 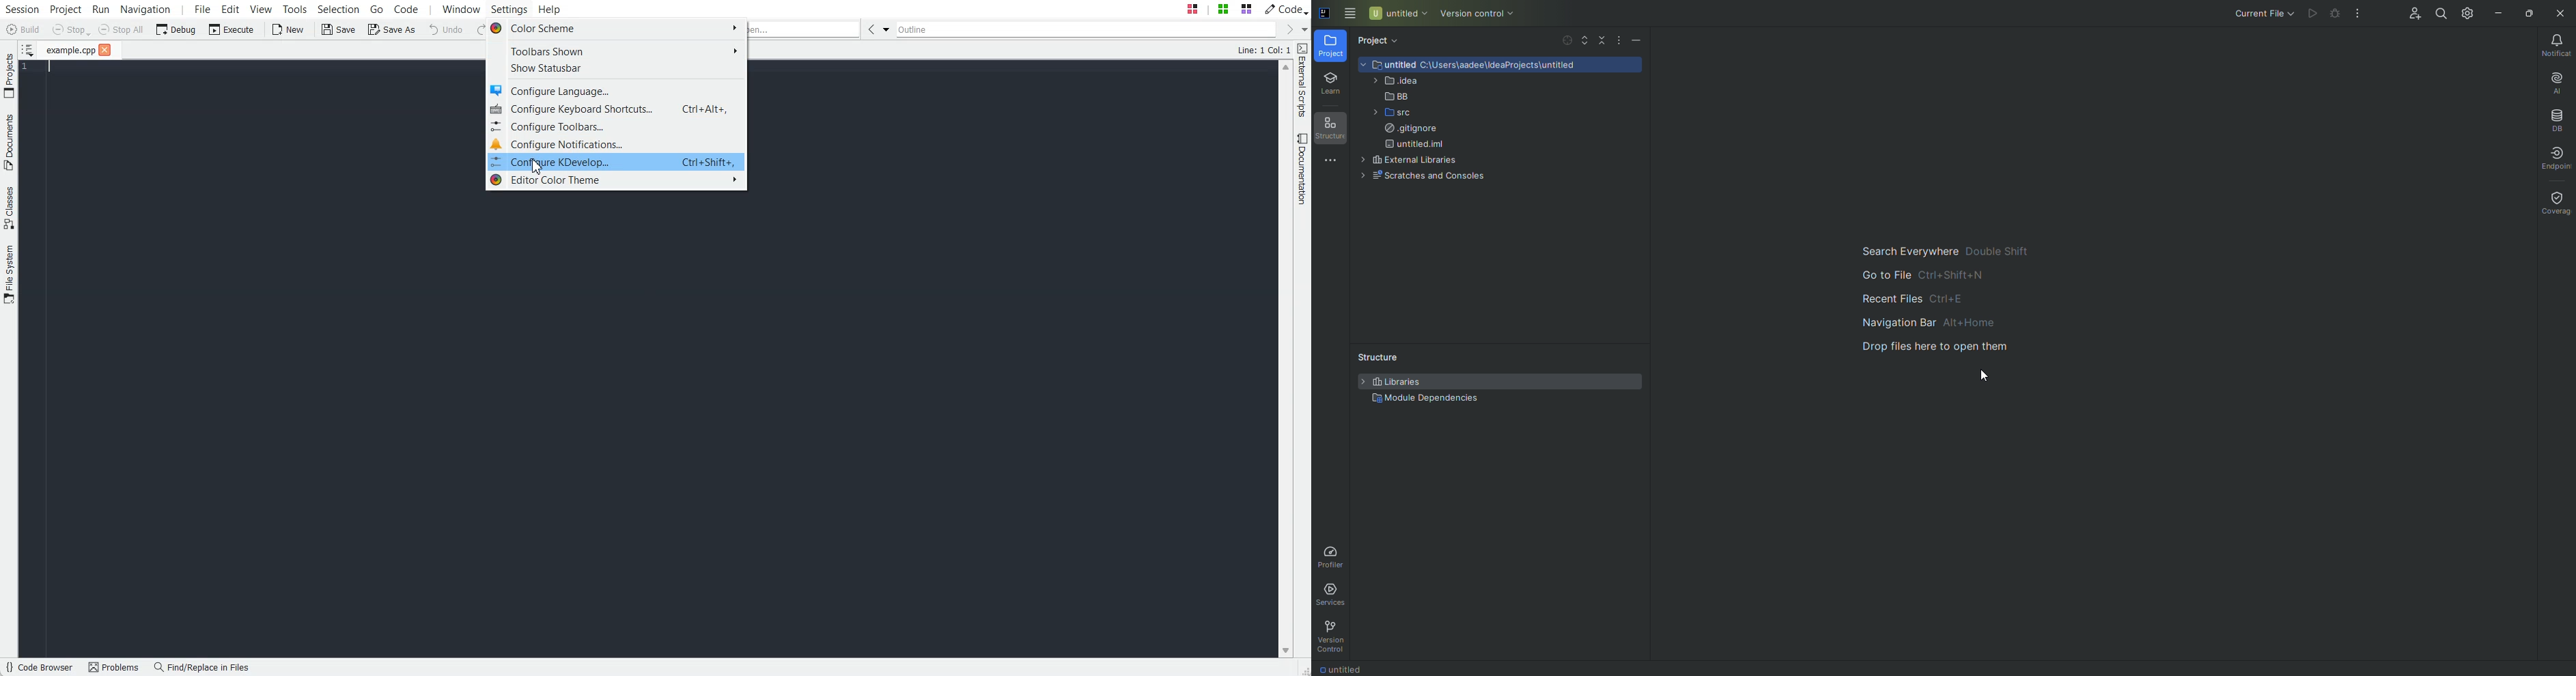 I want to click on Stop All, so click(x=120, y=29).